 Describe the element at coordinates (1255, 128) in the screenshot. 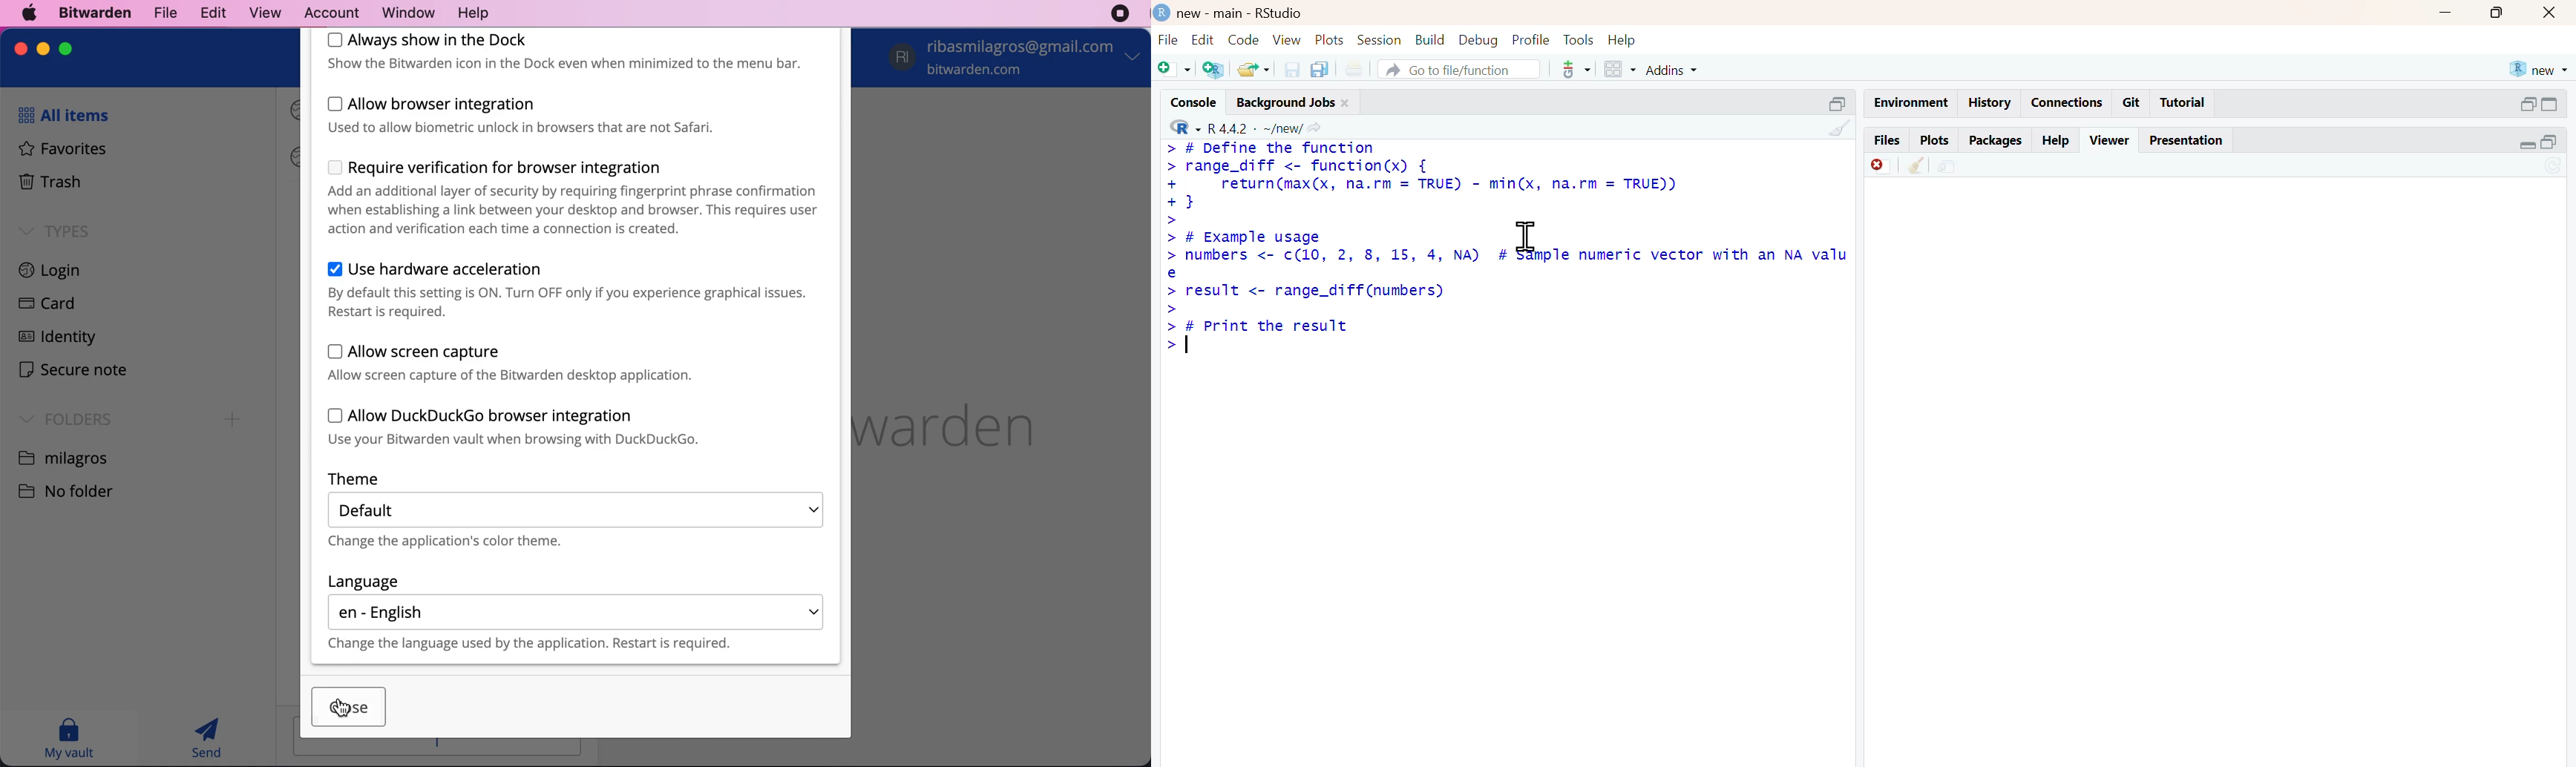

I see `R 4.4.2 ~/new/` at that location.